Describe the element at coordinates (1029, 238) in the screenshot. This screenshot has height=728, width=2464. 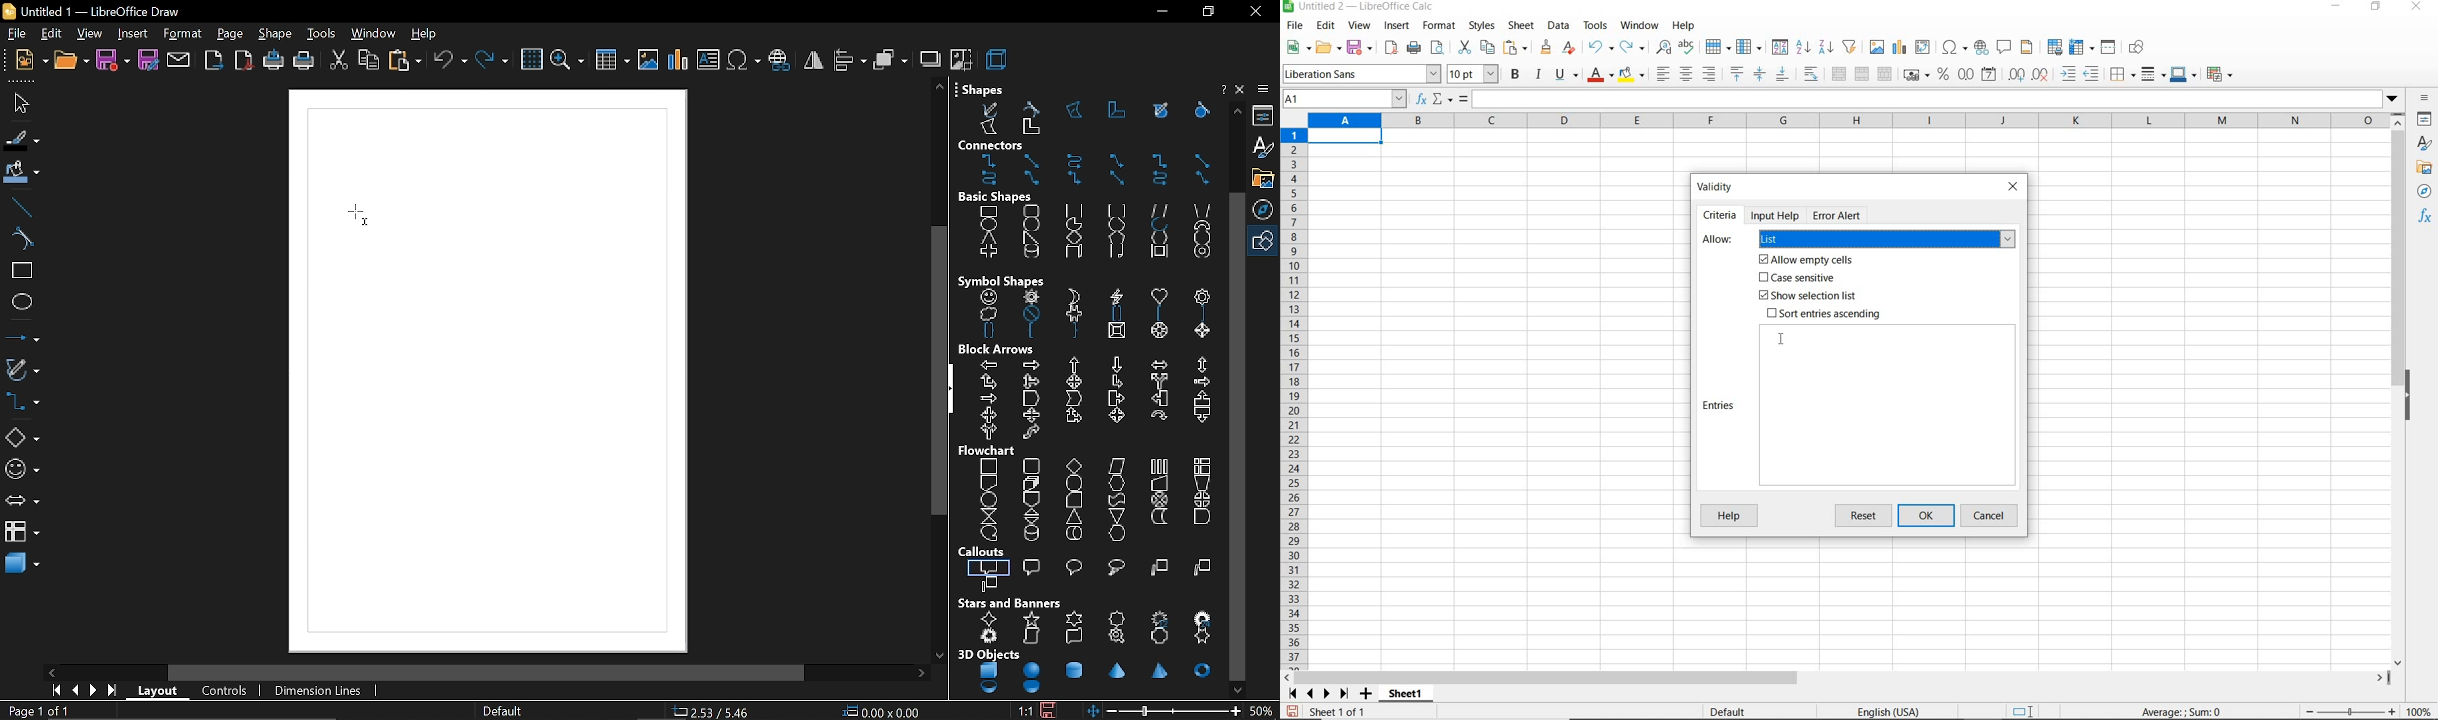
I see `right angle triangle` at that location.